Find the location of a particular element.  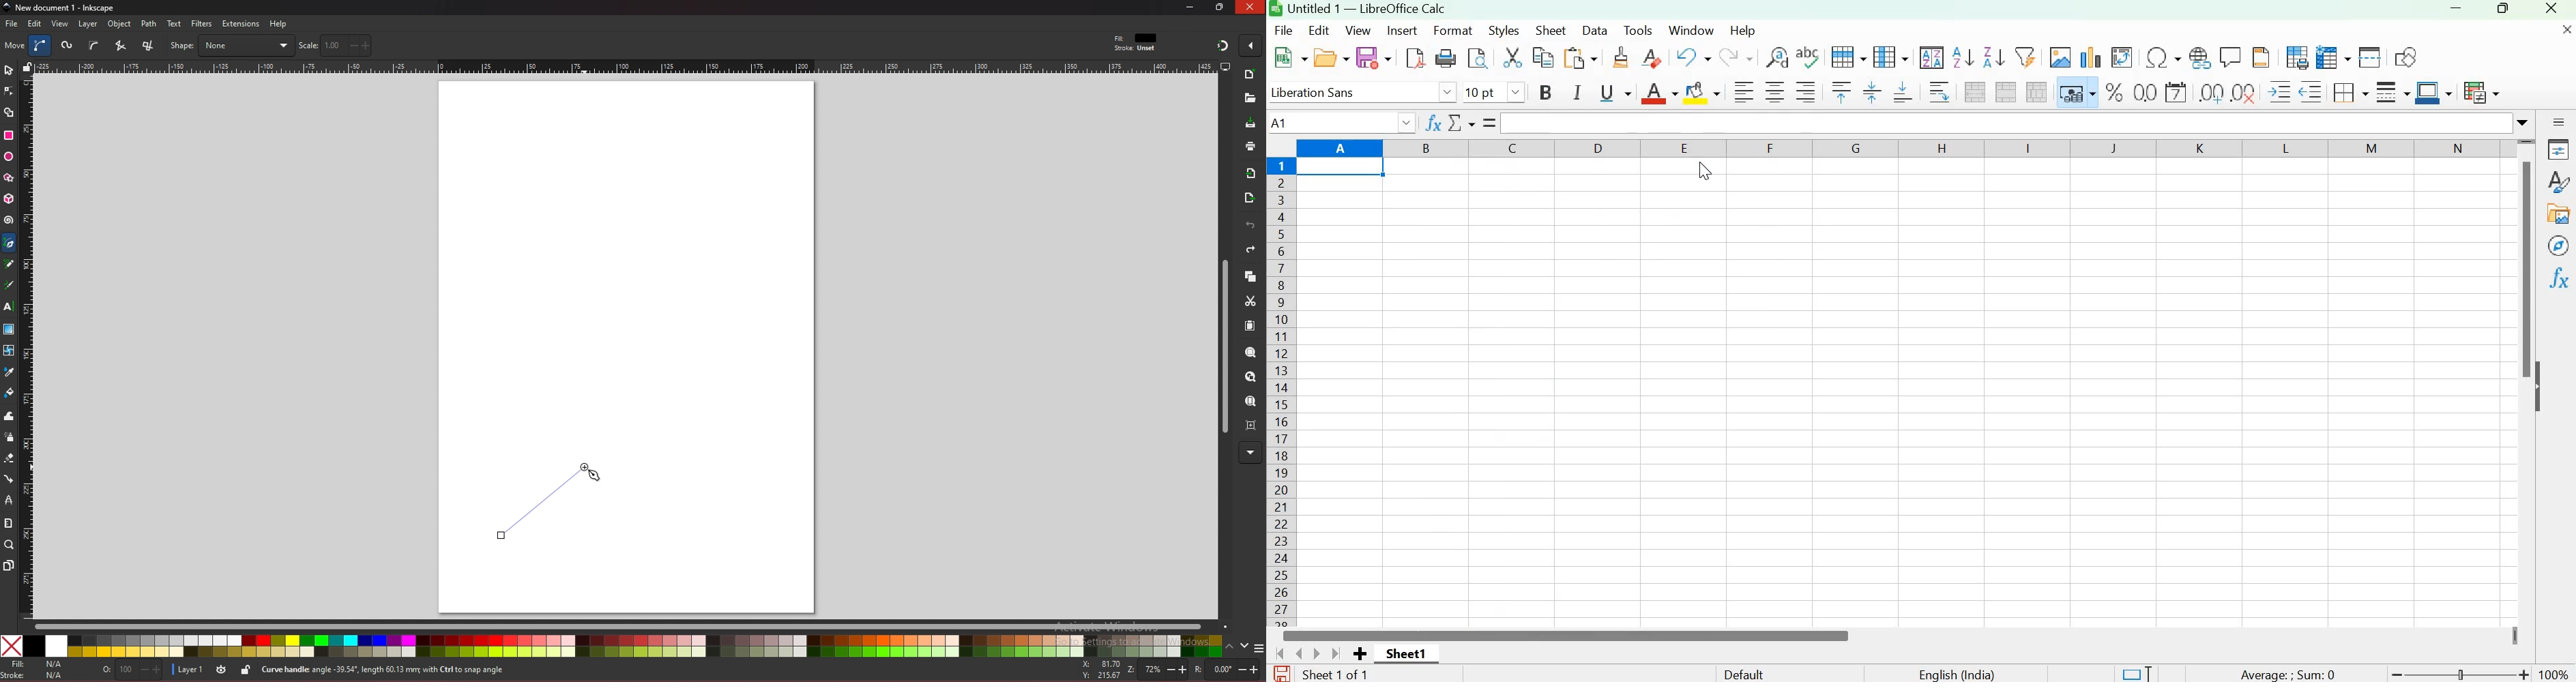

toggle is located at coordinates (2464, 672).